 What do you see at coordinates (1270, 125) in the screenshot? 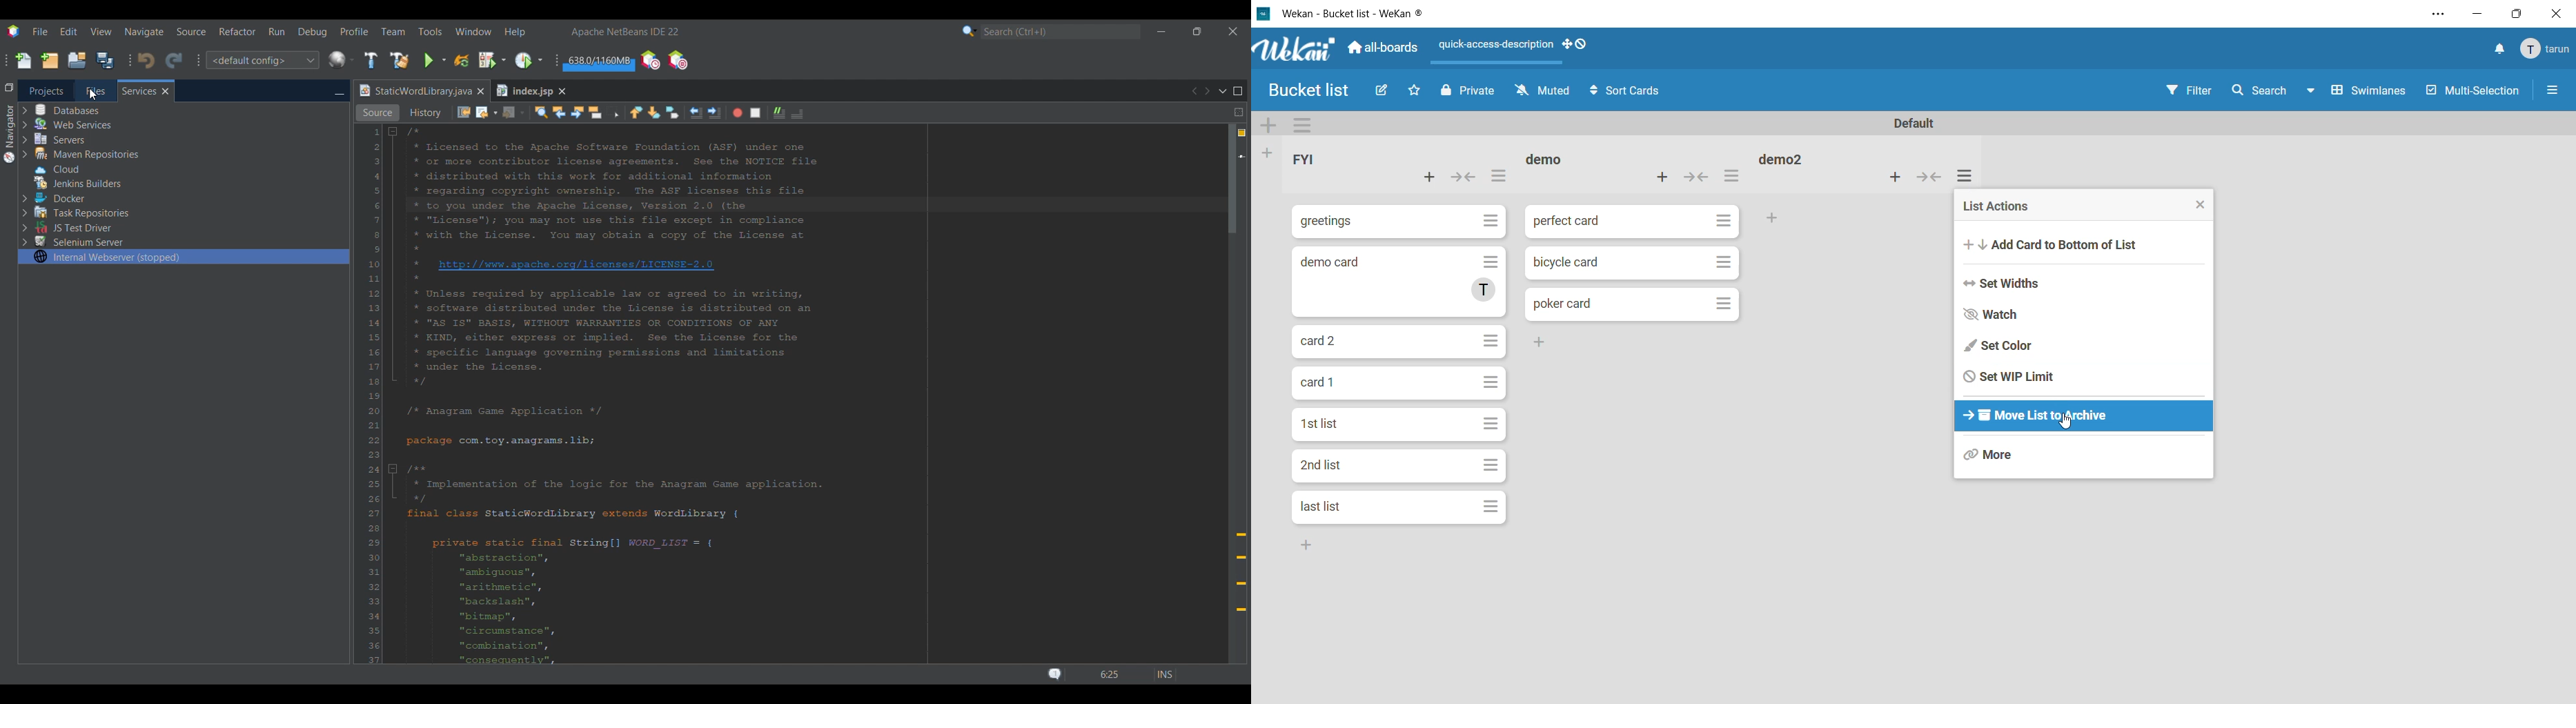
I see `add swimlane` at bounding box center [1270, 125].